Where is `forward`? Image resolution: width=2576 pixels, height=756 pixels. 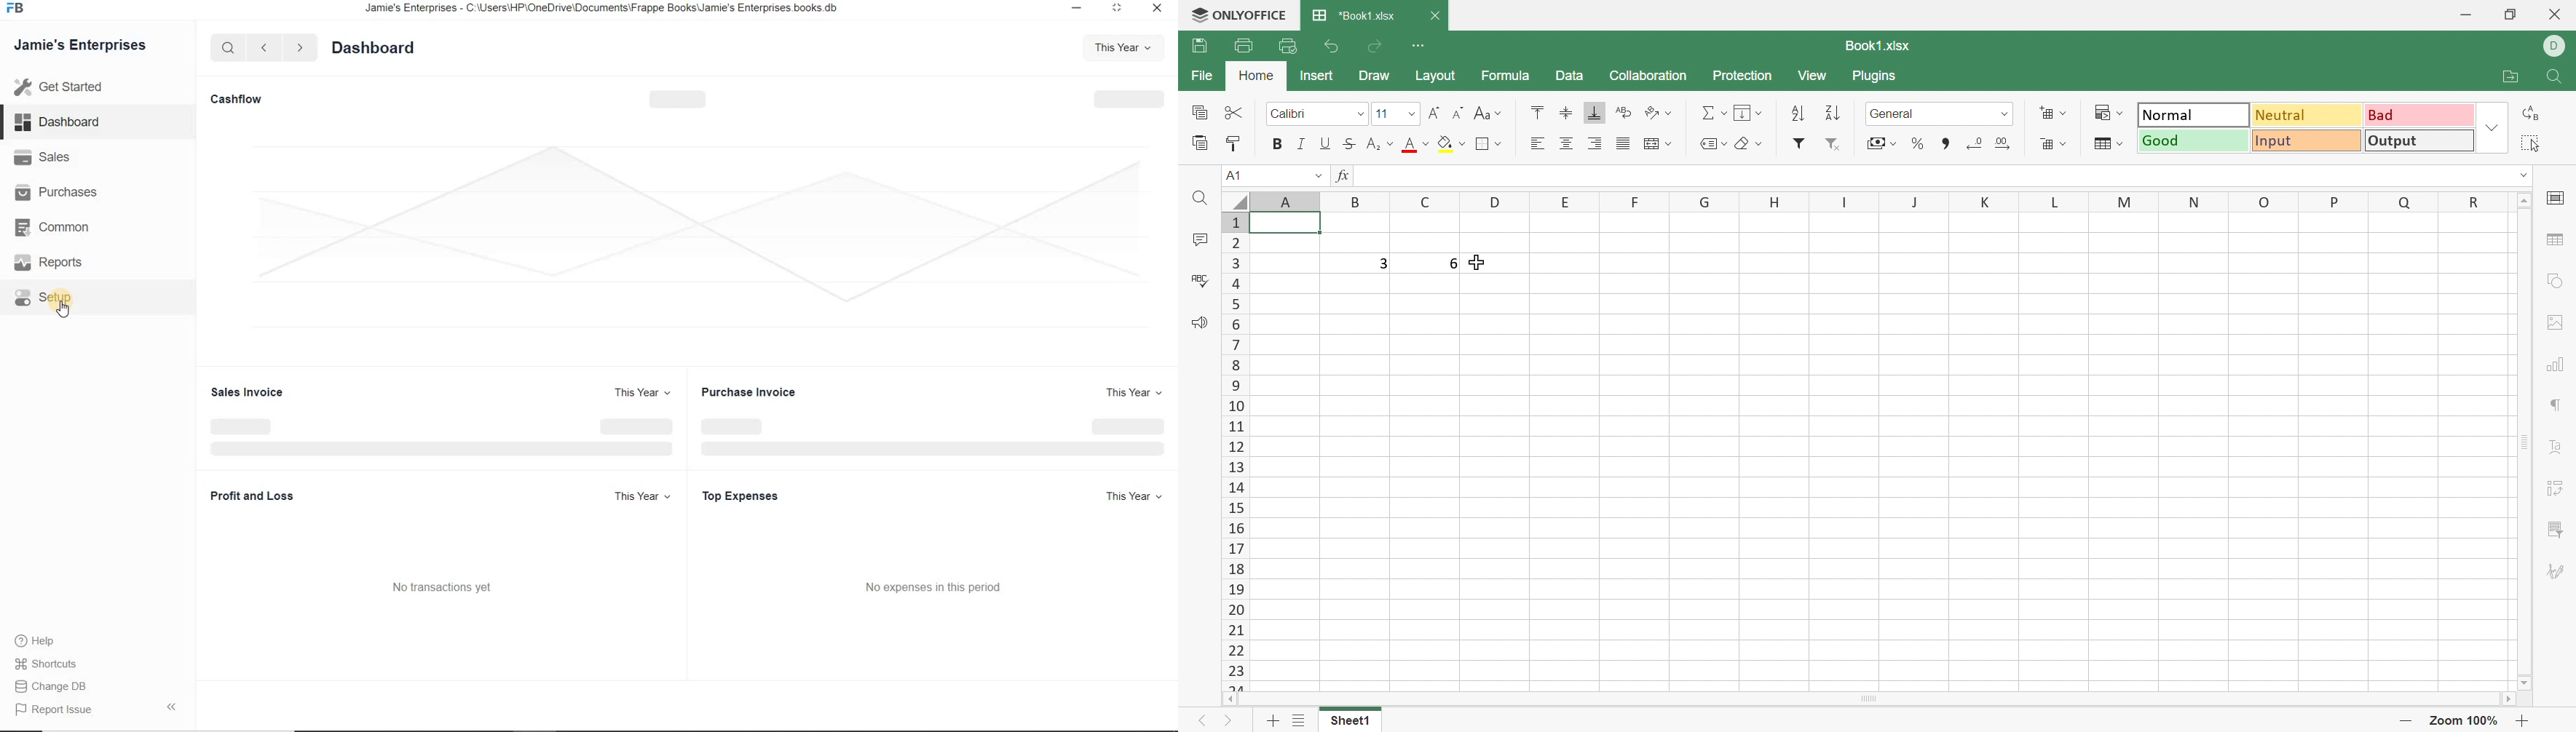 forward is located at coordinates (301, 48).